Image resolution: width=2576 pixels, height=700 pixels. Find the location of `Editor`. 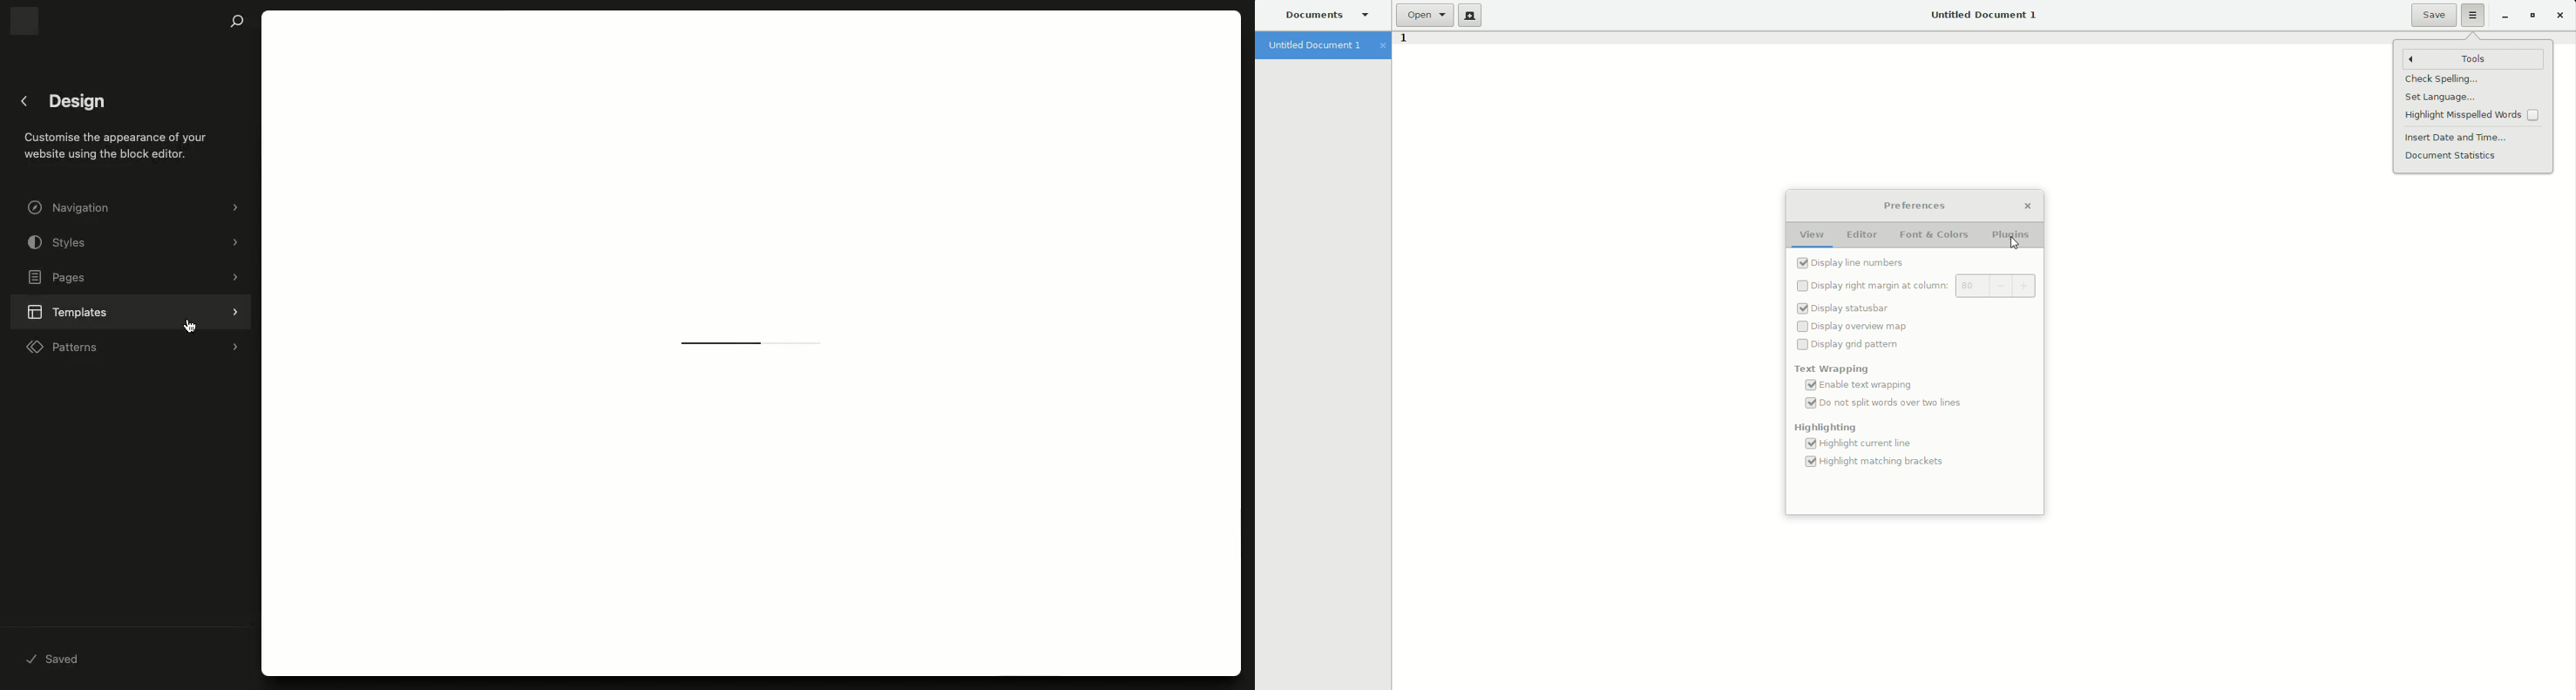

Editor is located at coordinates (1861, 235).